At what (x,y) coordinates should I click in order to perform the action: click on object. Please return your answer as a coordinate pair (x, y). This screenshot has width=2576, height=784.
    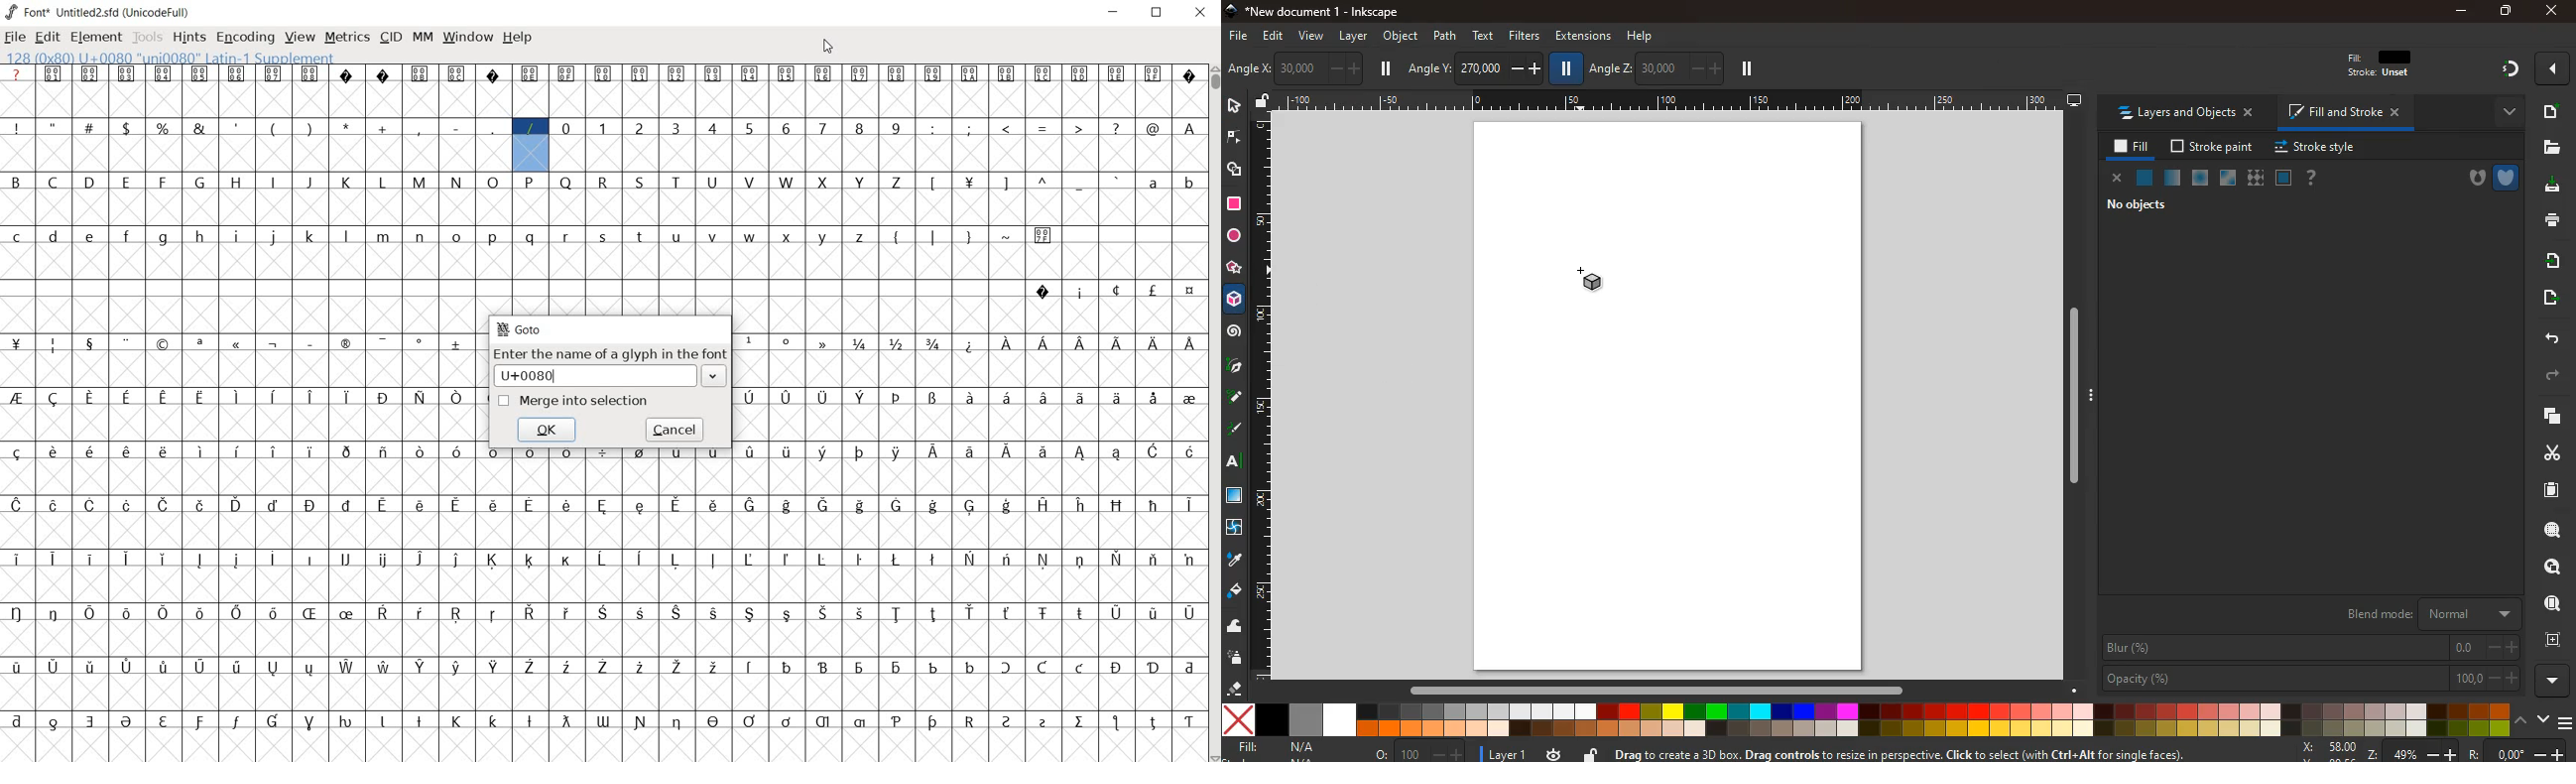
    Looking at the image, I should click on (1401, 36).